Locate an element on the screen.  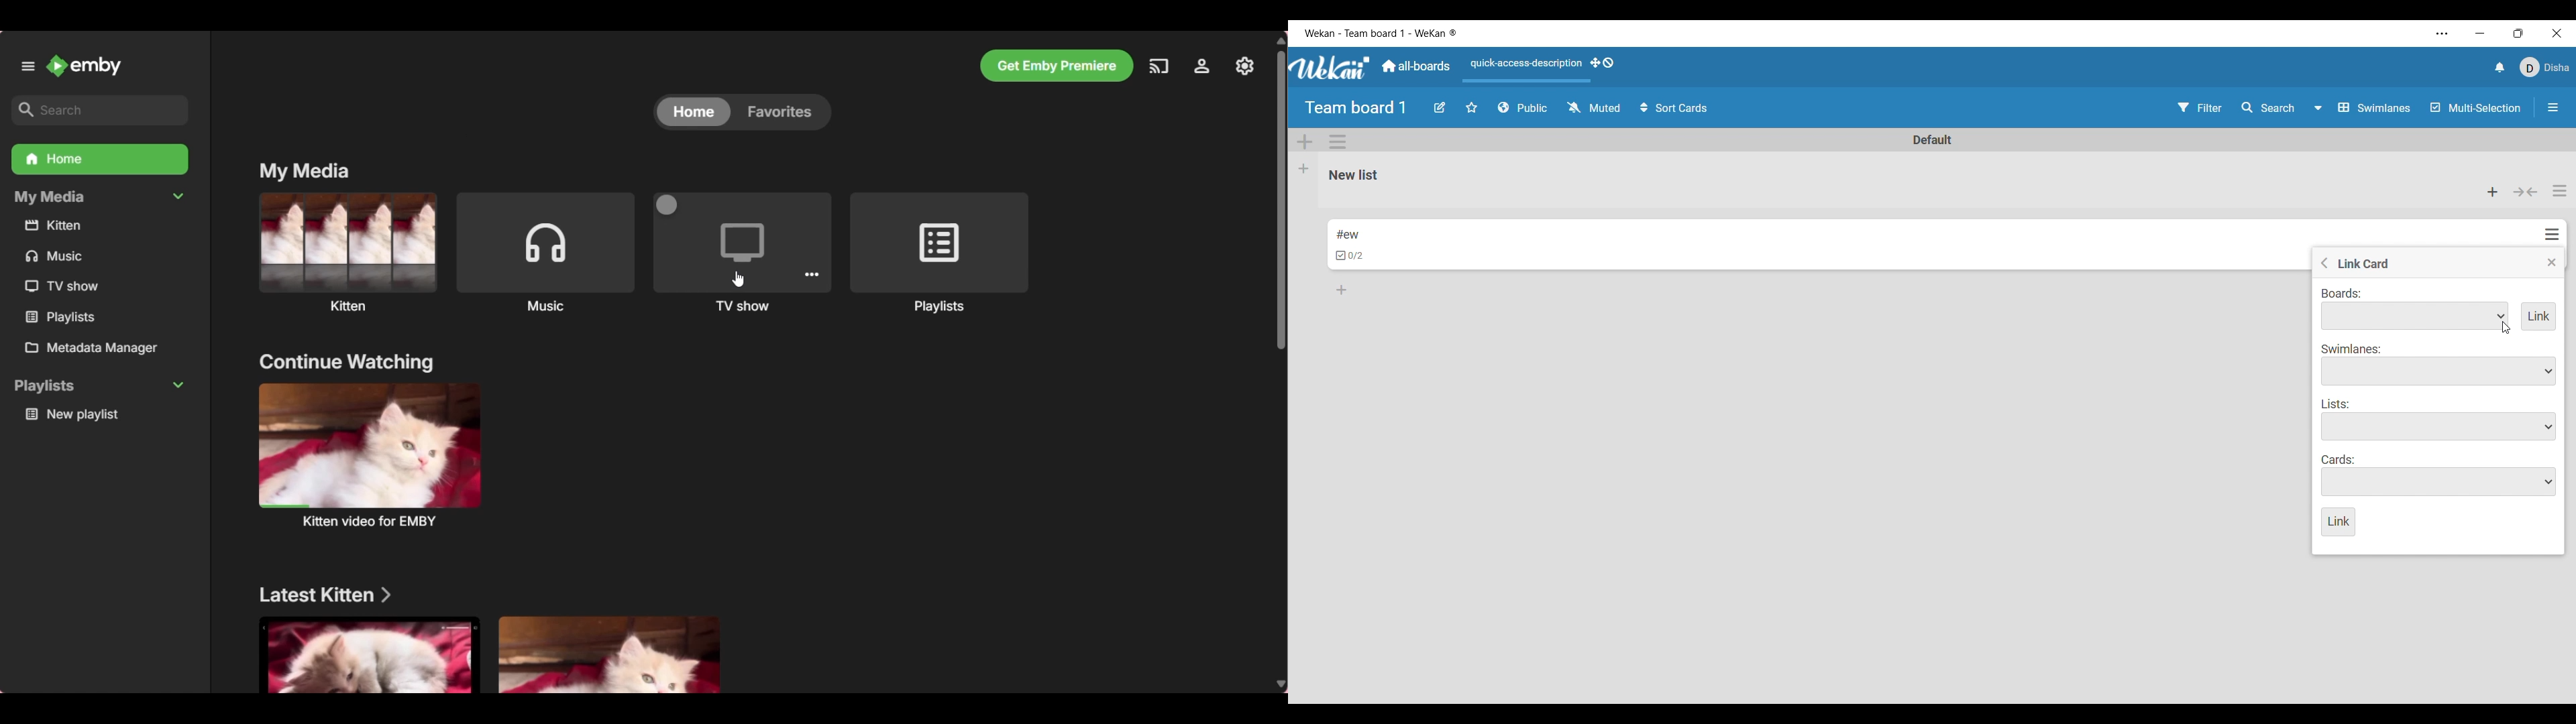
Add list is located at coordinates (1304, 169).